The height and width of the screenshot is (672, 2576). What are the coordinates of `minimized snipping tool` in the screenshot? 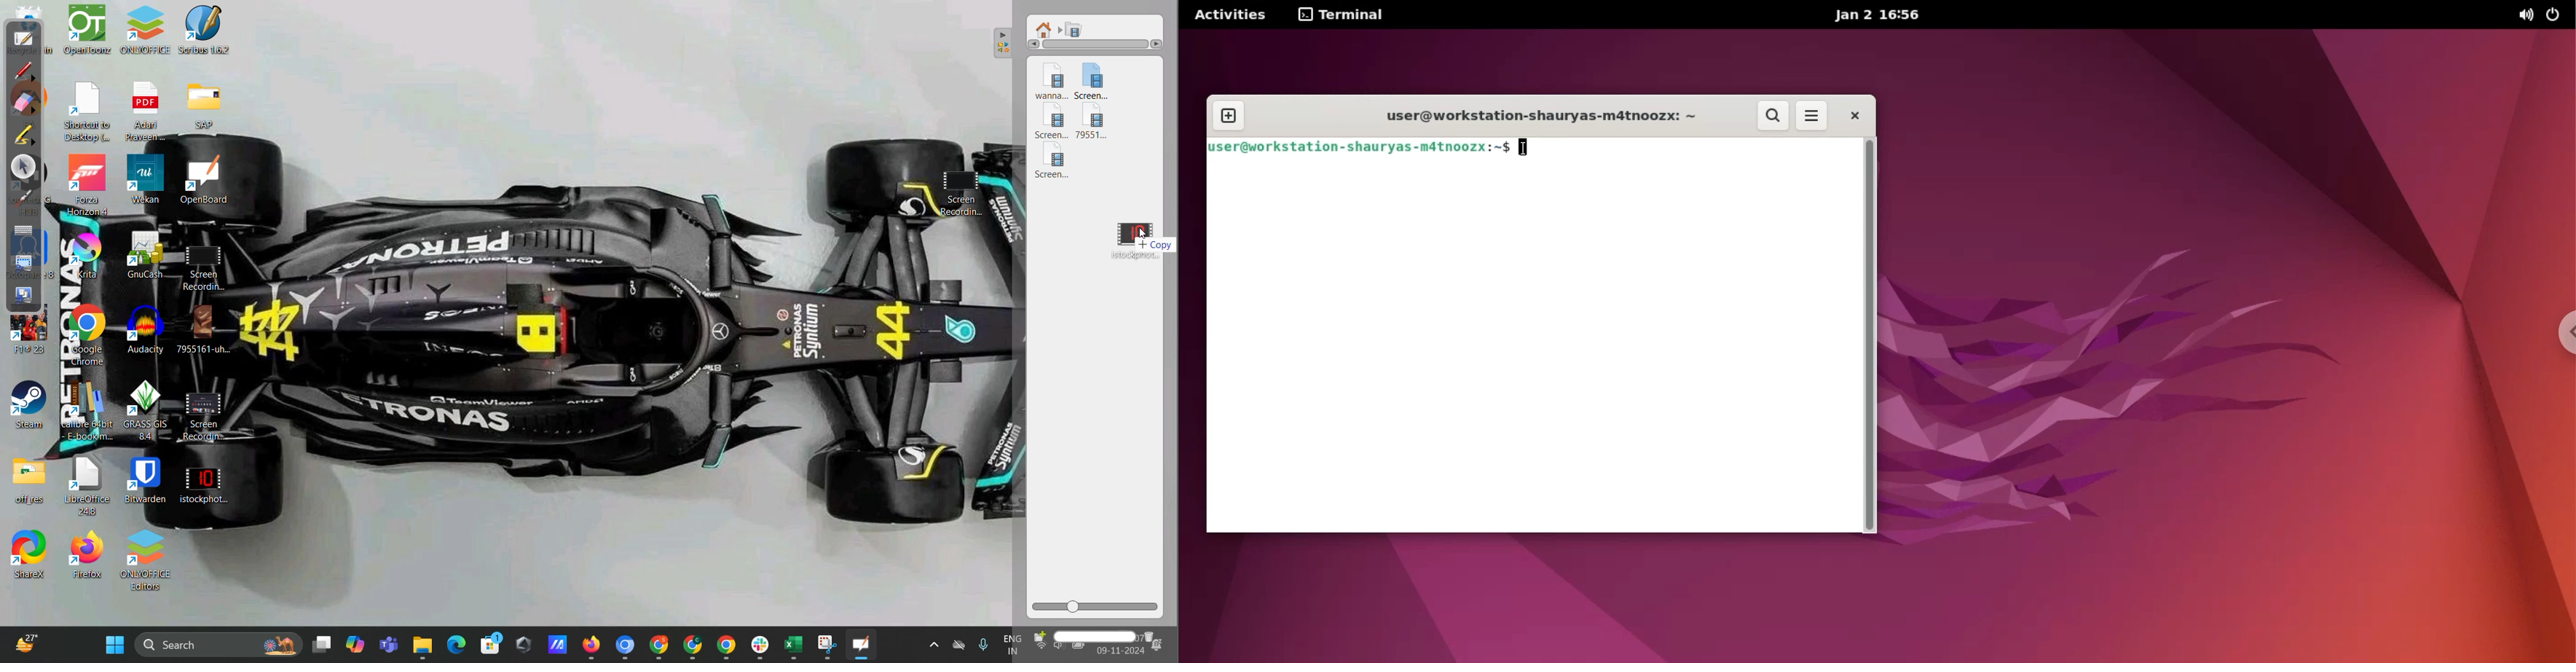 It's located at (825, 643).